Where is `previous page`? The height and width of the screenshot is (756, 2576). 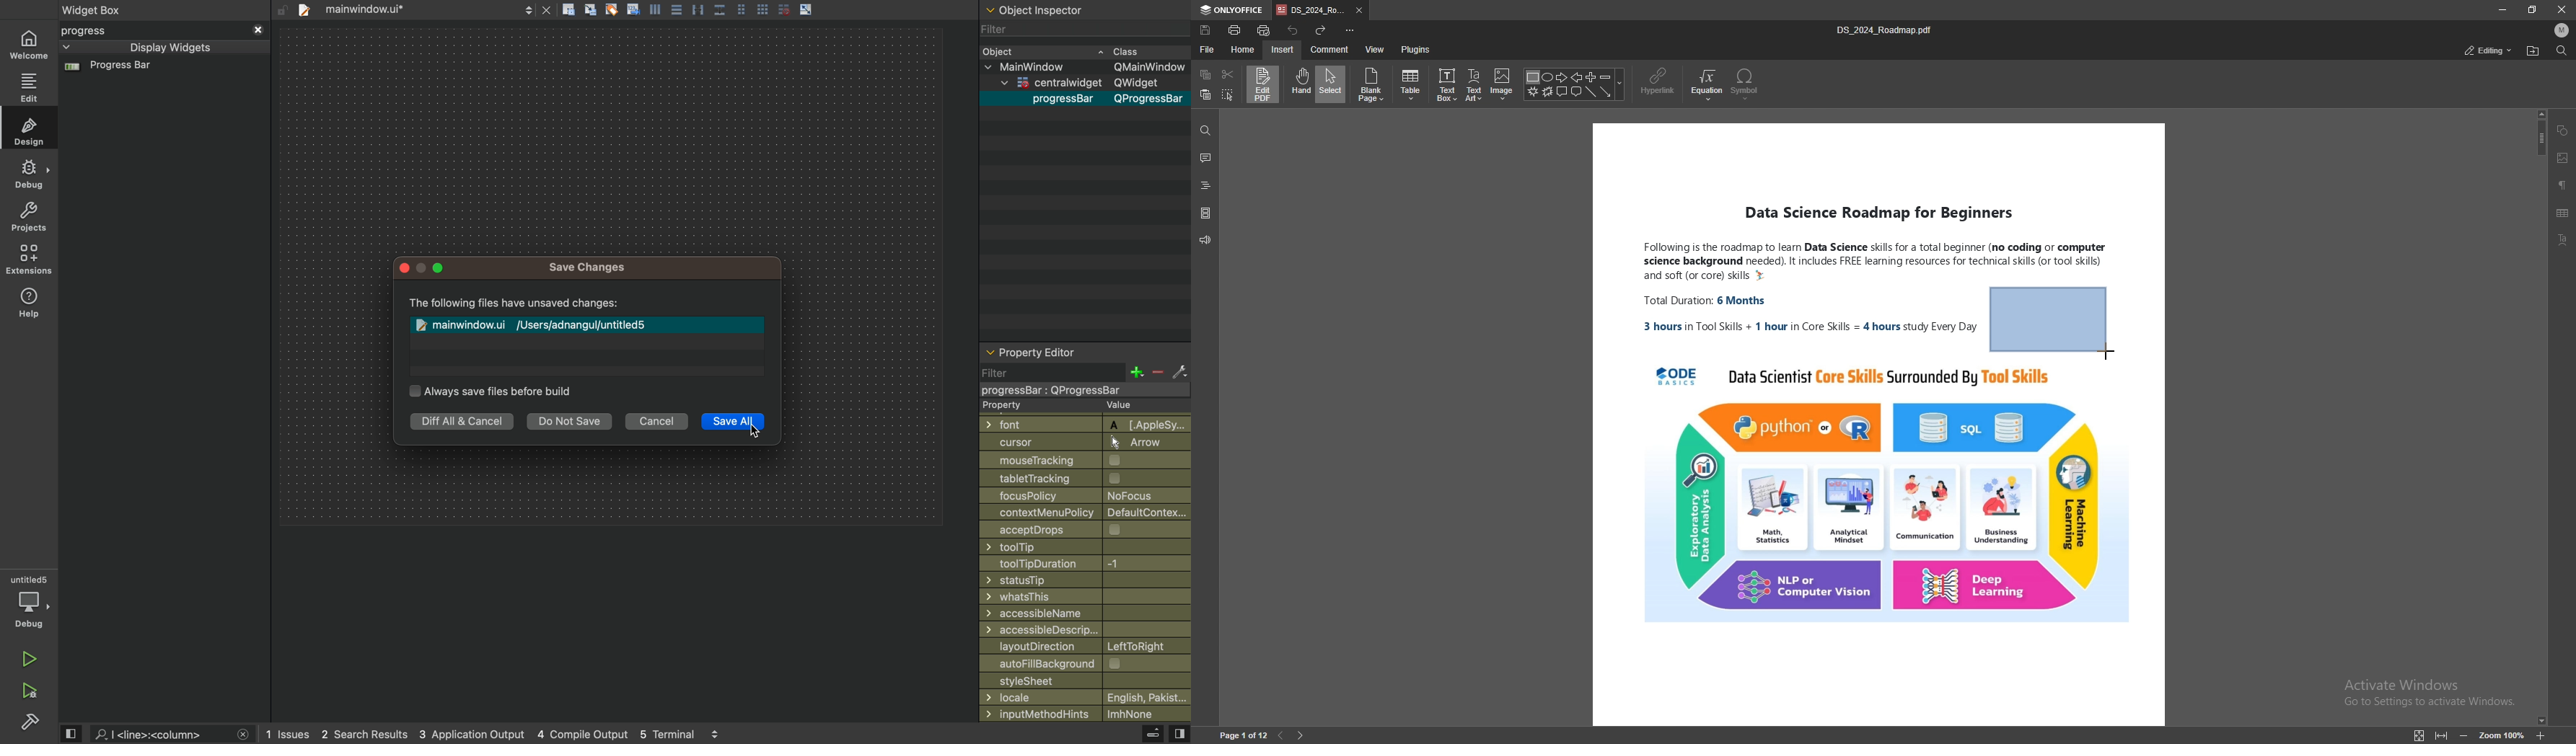
previous page is located at coordinates (1282, 734).